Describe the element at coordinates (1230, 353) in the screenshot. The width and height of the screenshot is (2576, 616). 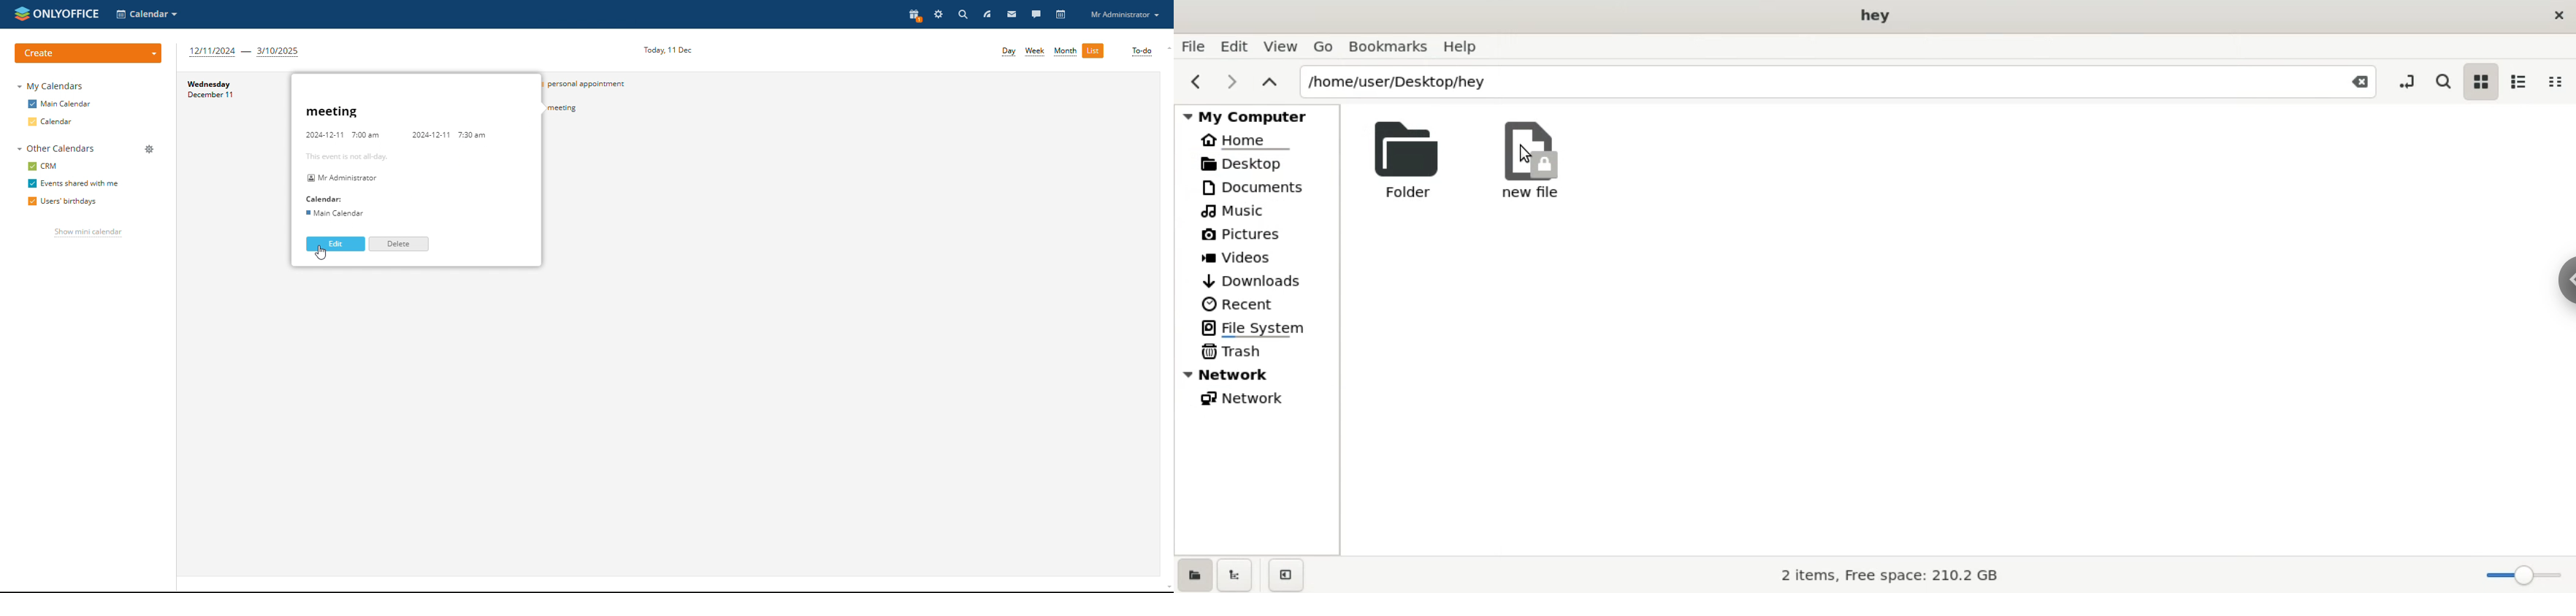
I see `Trash` at that location.